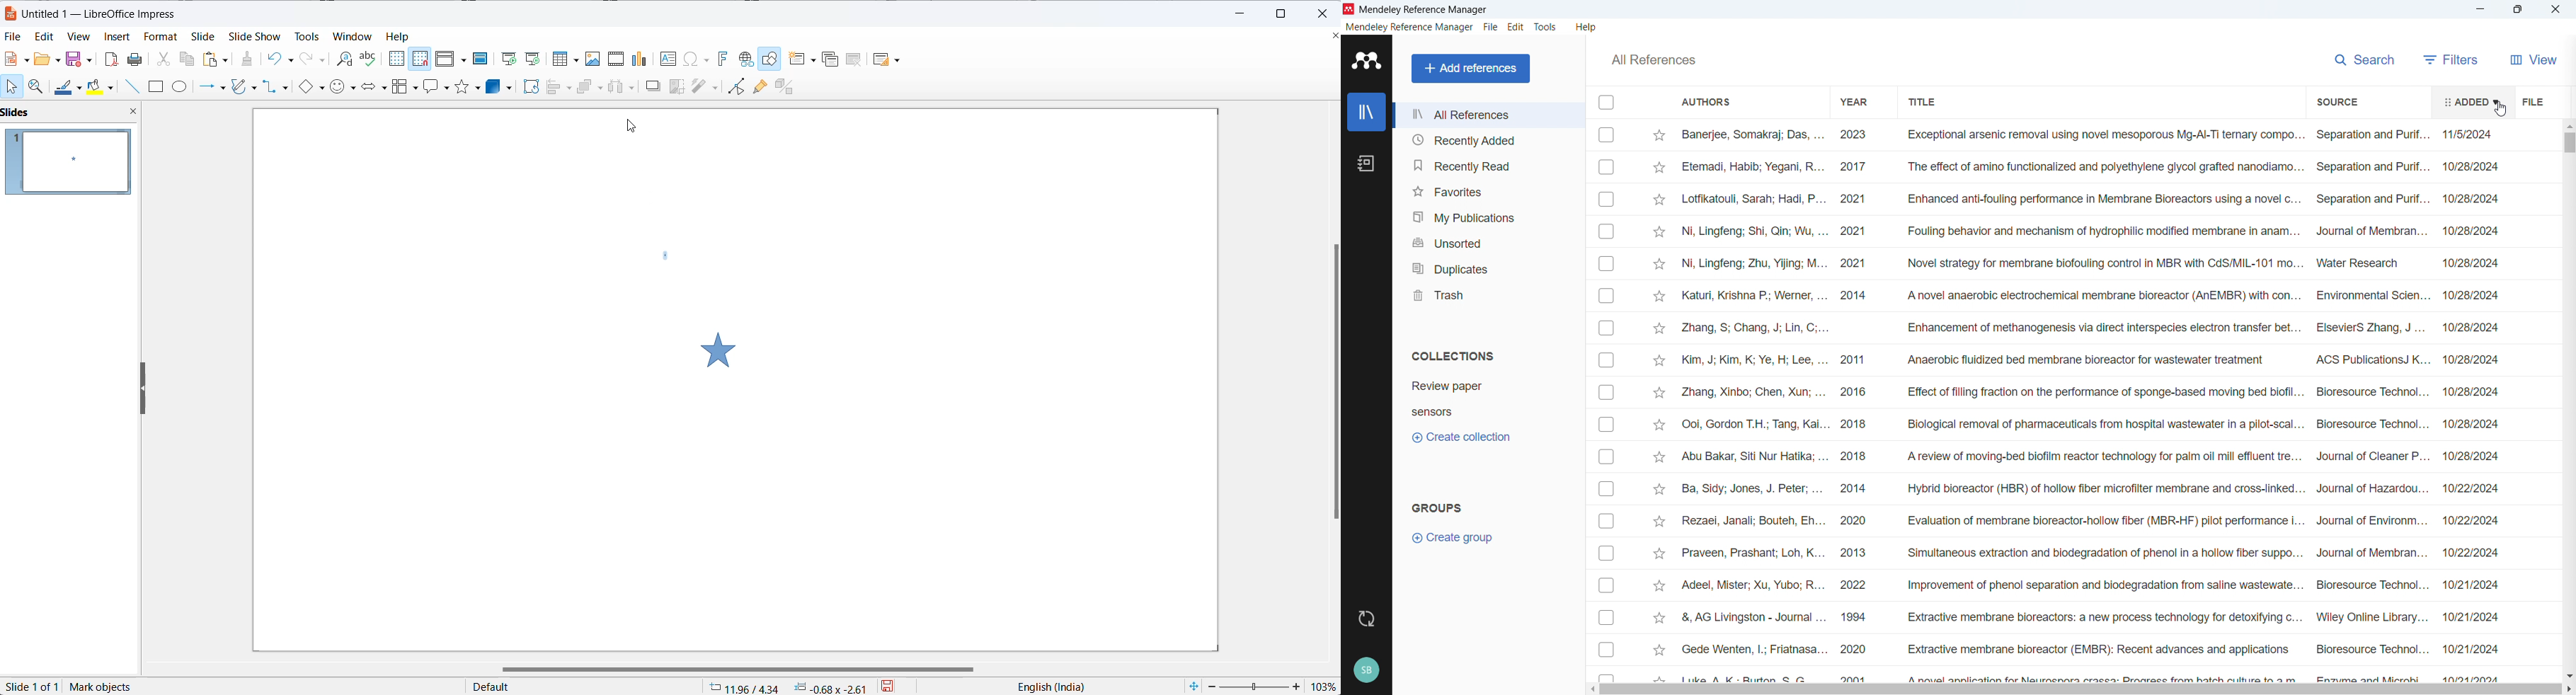 The image size is (2576, 700). I want to click on arrange, so click(589, 87).